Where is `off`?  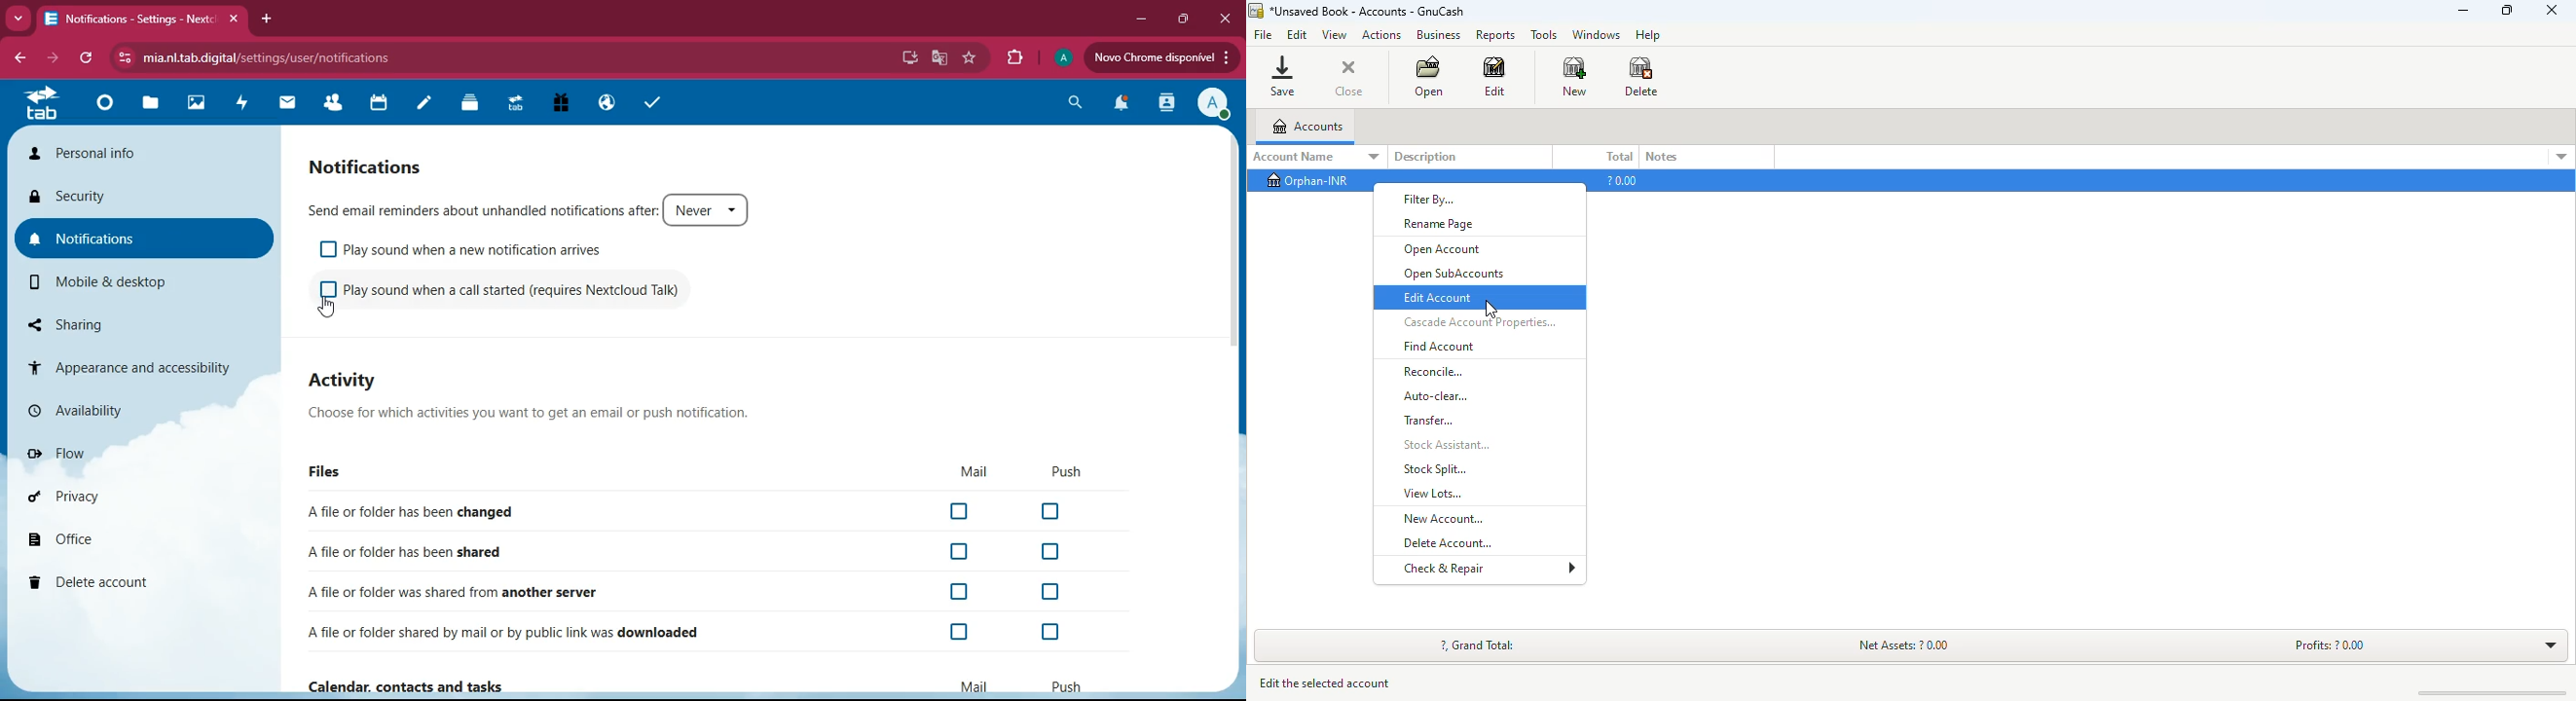 off is located at coordinates (962, 632).